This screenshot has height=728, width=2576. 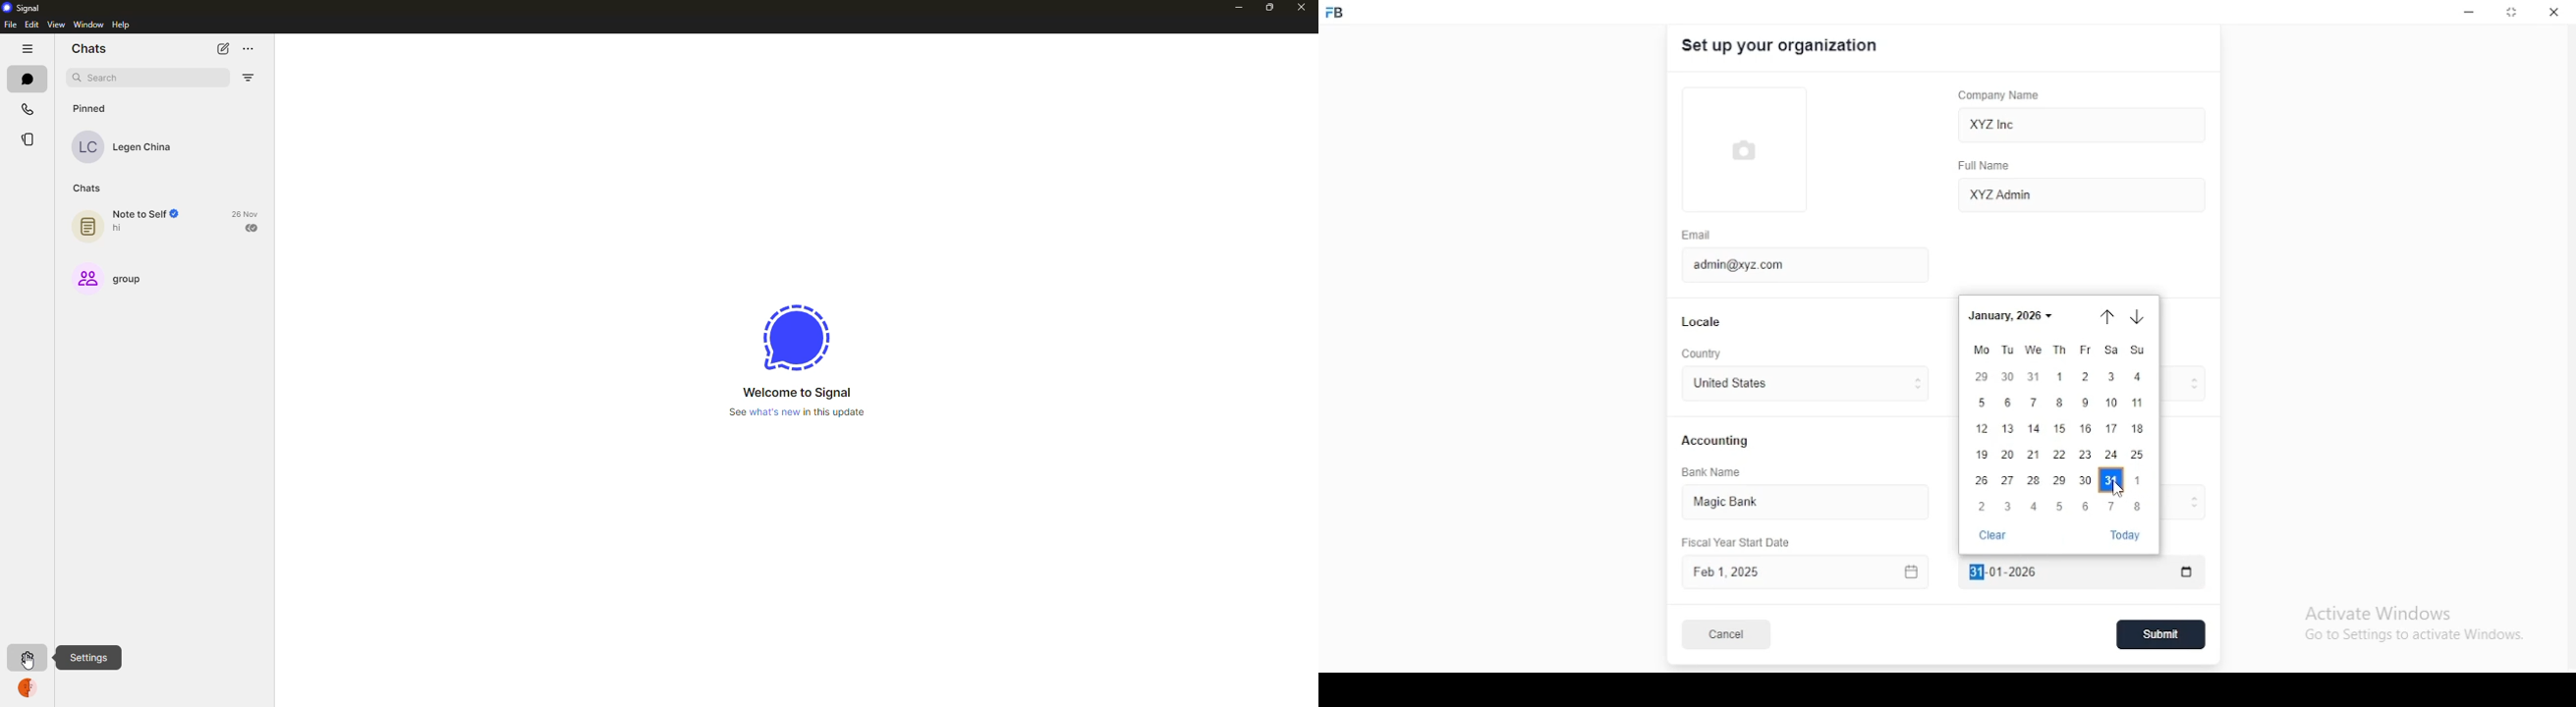 What do you see at coordinates (2033, 403) in the screenshot?
I see `7` at bounding box center [2033, 403].